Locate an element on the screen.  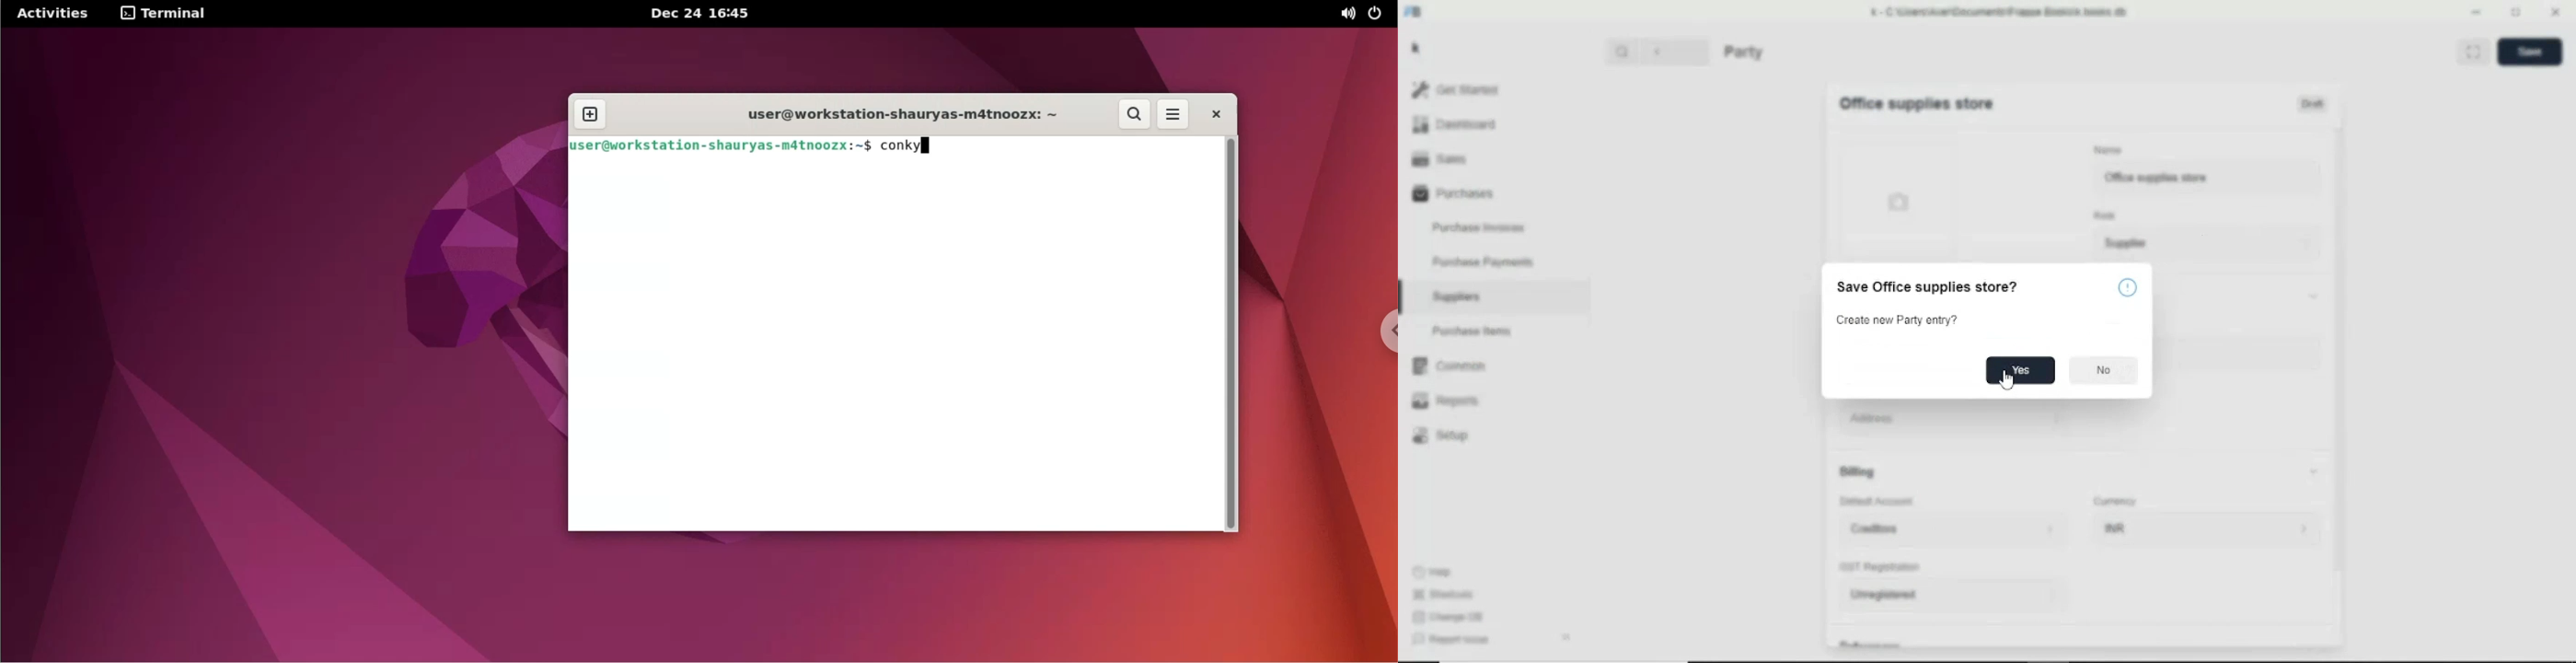
Currency is located at coordinates (2116, 501).